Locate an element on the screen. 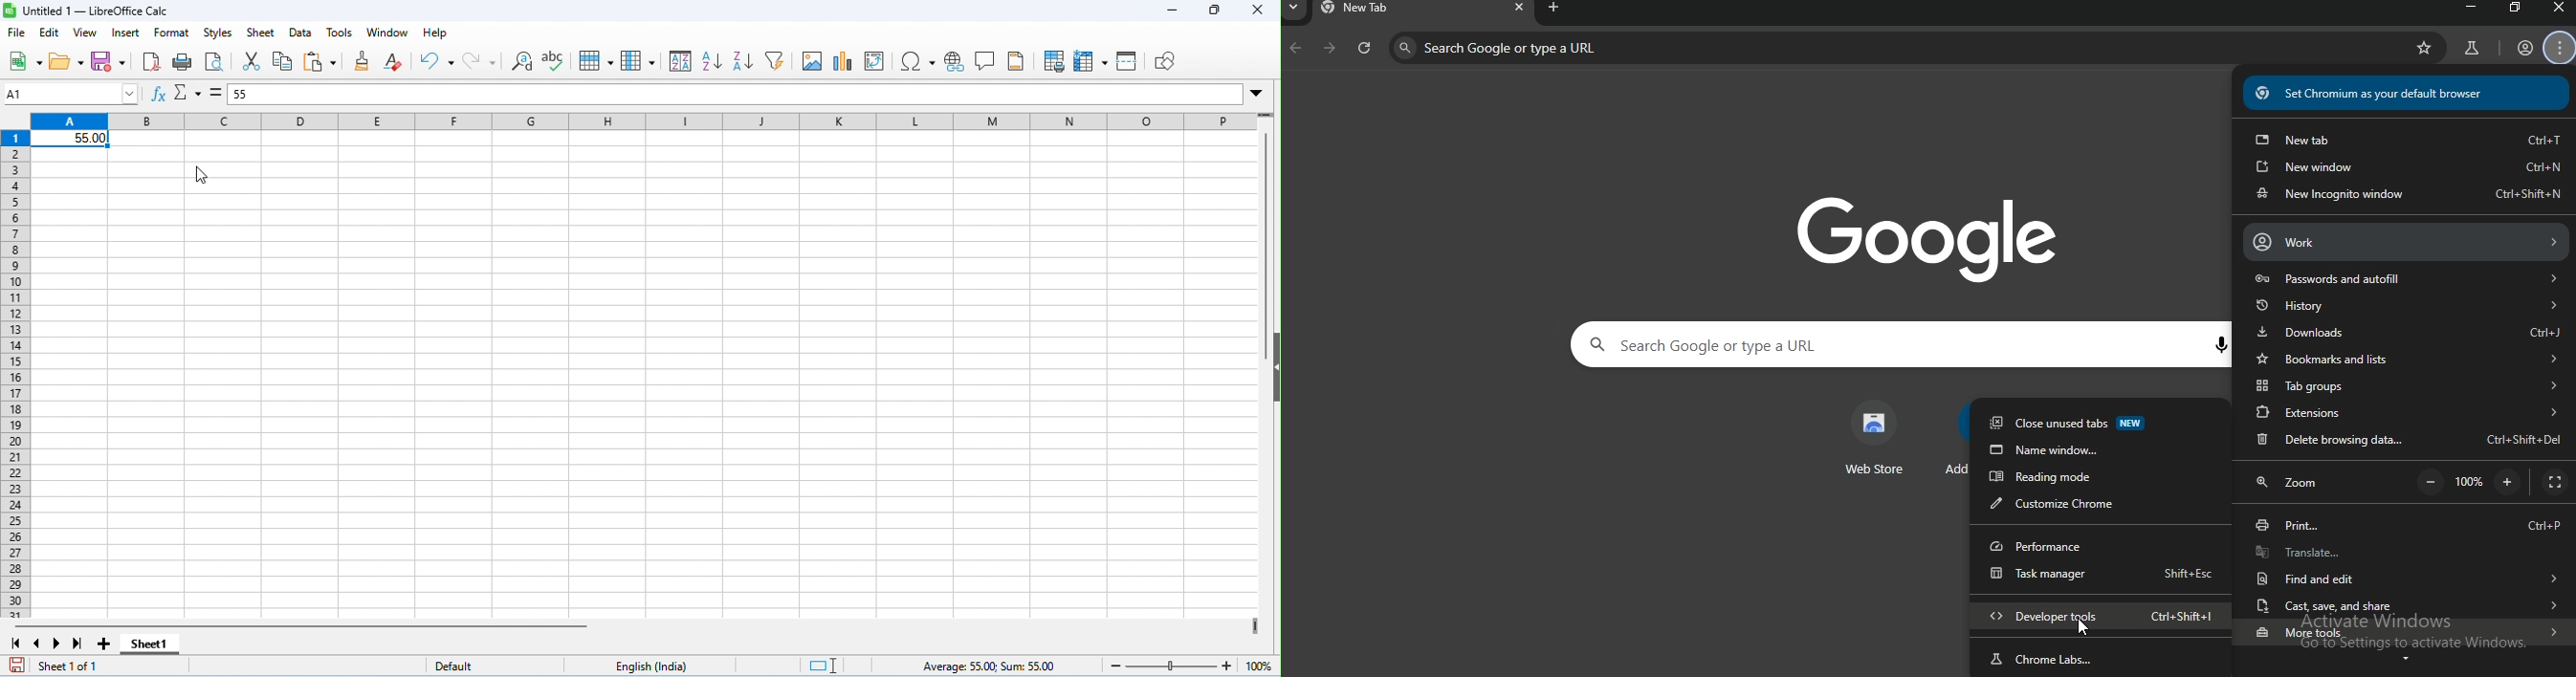  title is located at coordinates (86, 10).